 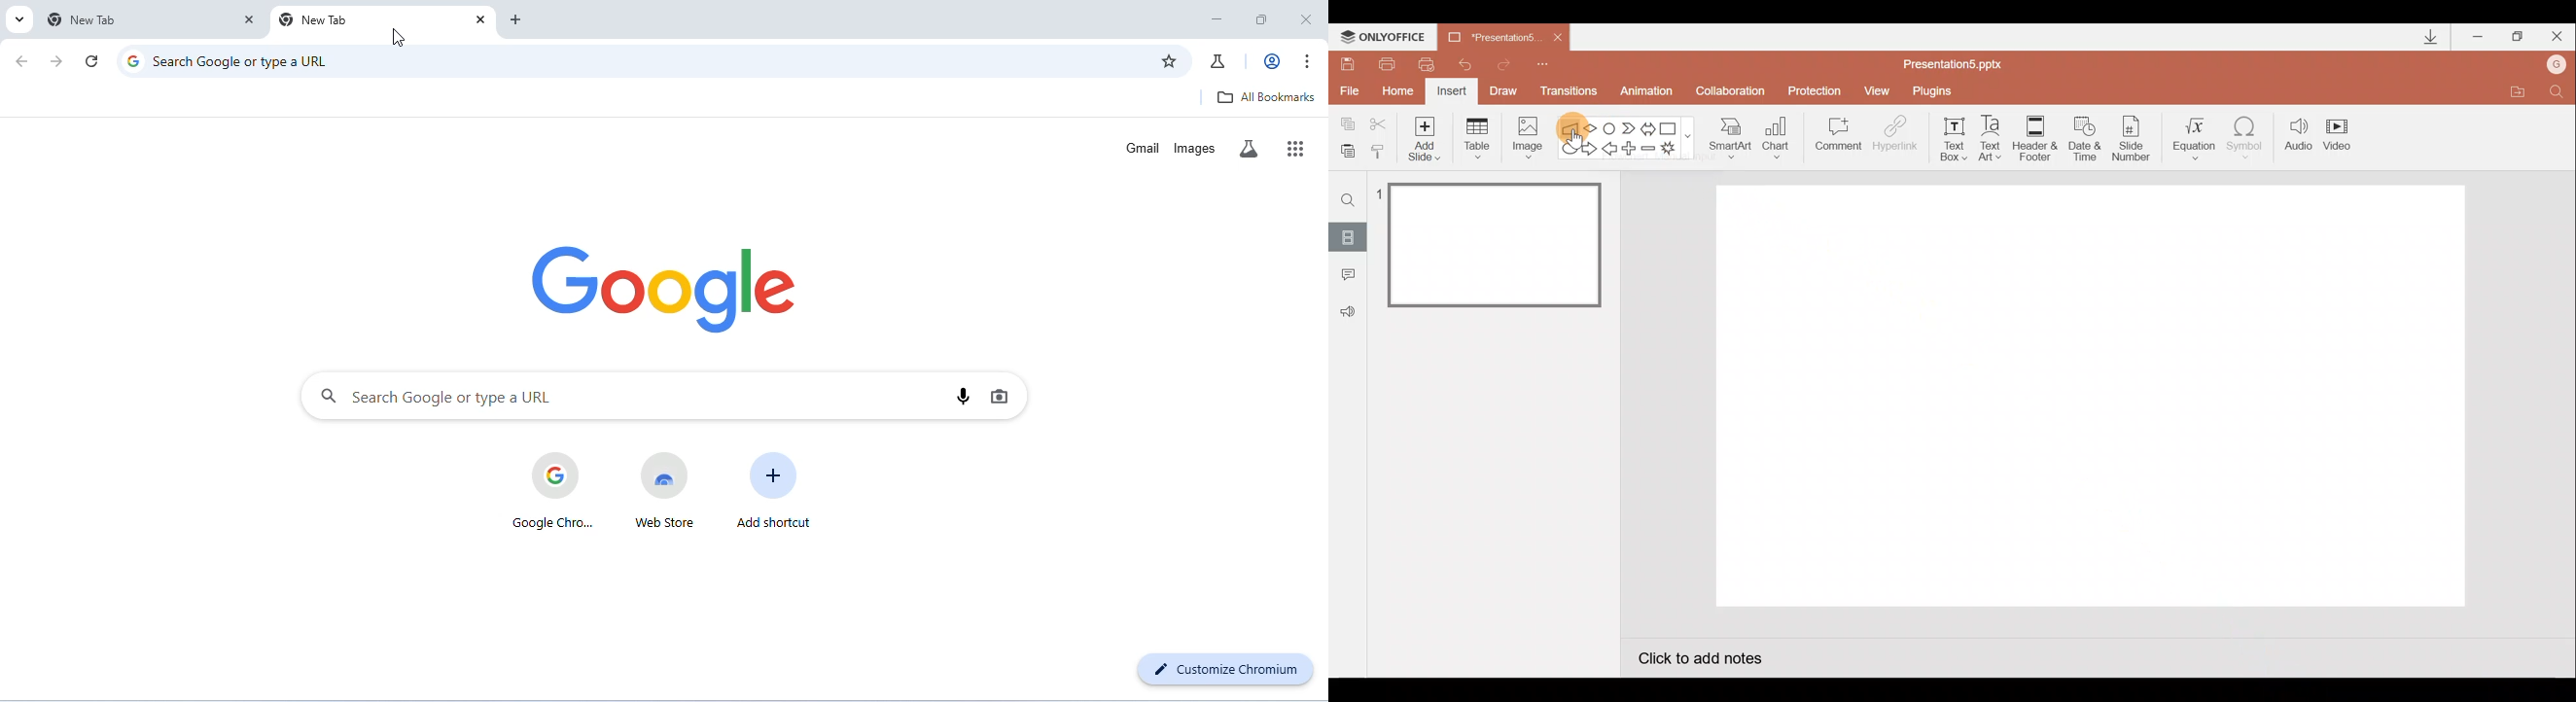 What do you see at coordinates (2518, 37) in the screenshot?
I see `Maximize` at bounding box center [2518, 37].